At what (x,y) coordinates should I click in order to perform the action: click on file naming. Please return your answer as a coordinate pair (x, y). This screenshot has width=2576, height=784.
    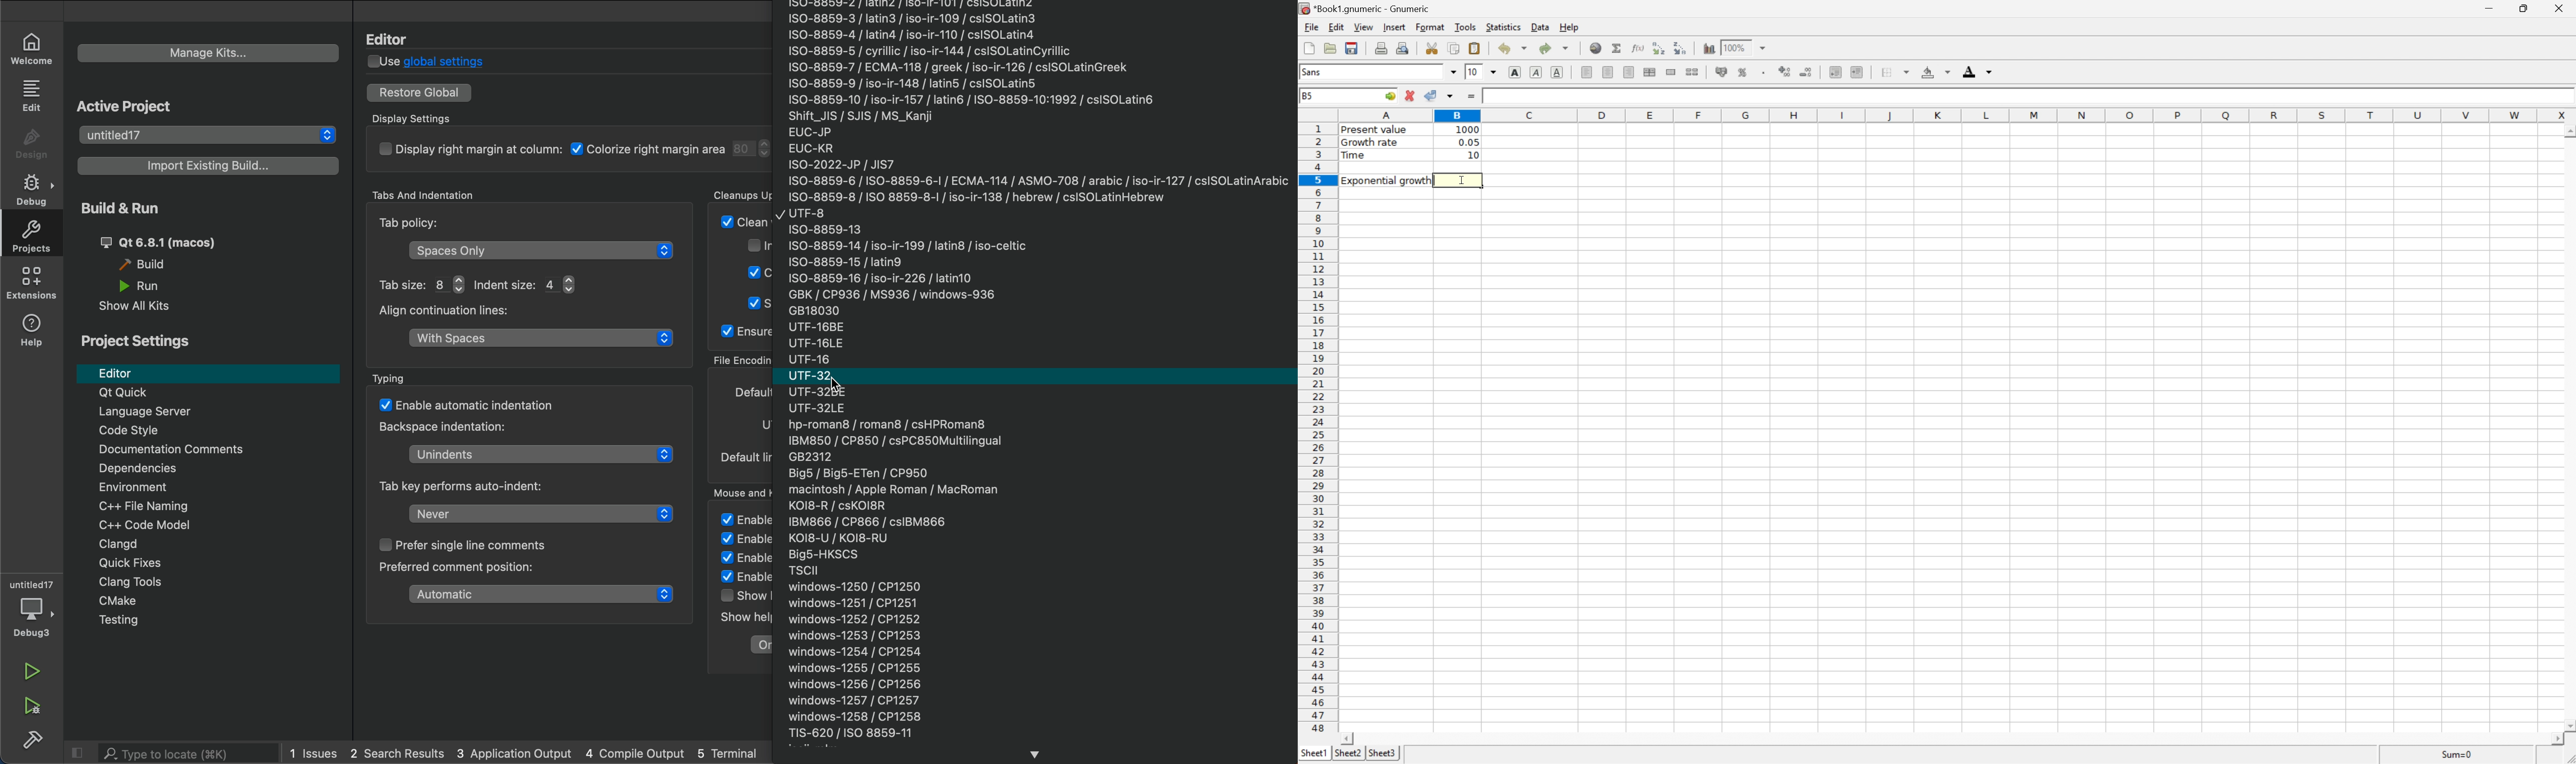
    Looking at the image, I should click on (198, 504).